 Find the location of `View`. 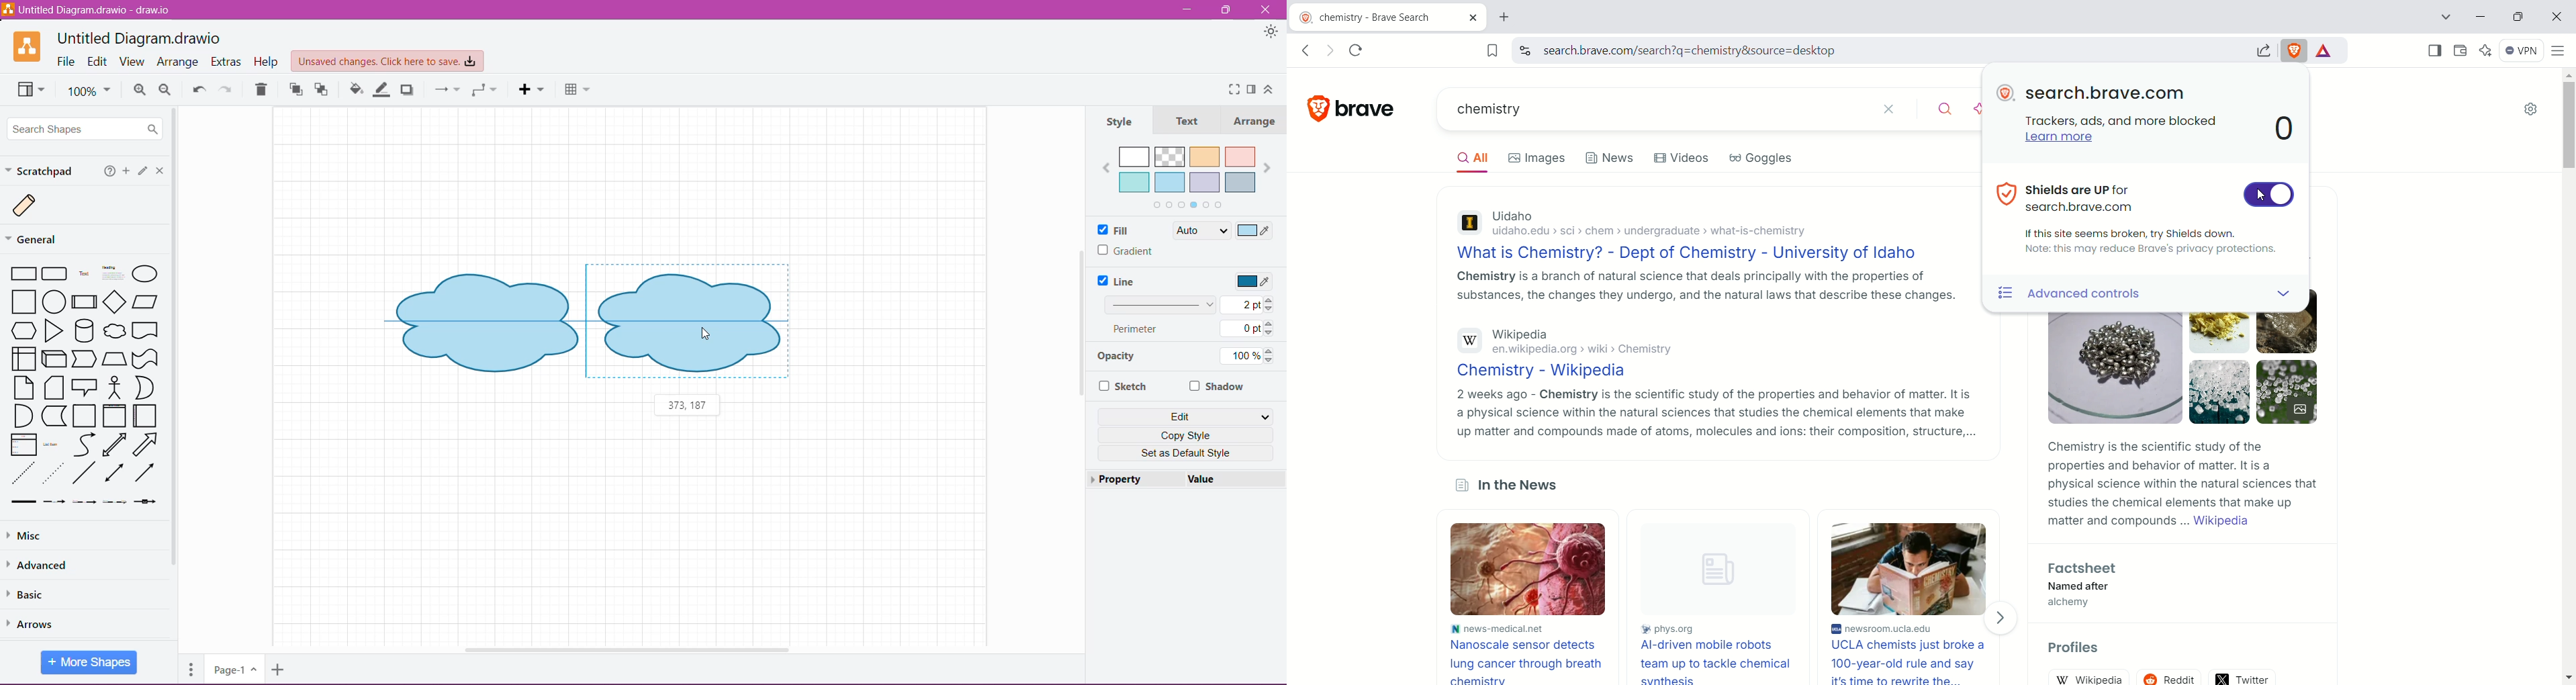

View is located at coordinates (131, 61).